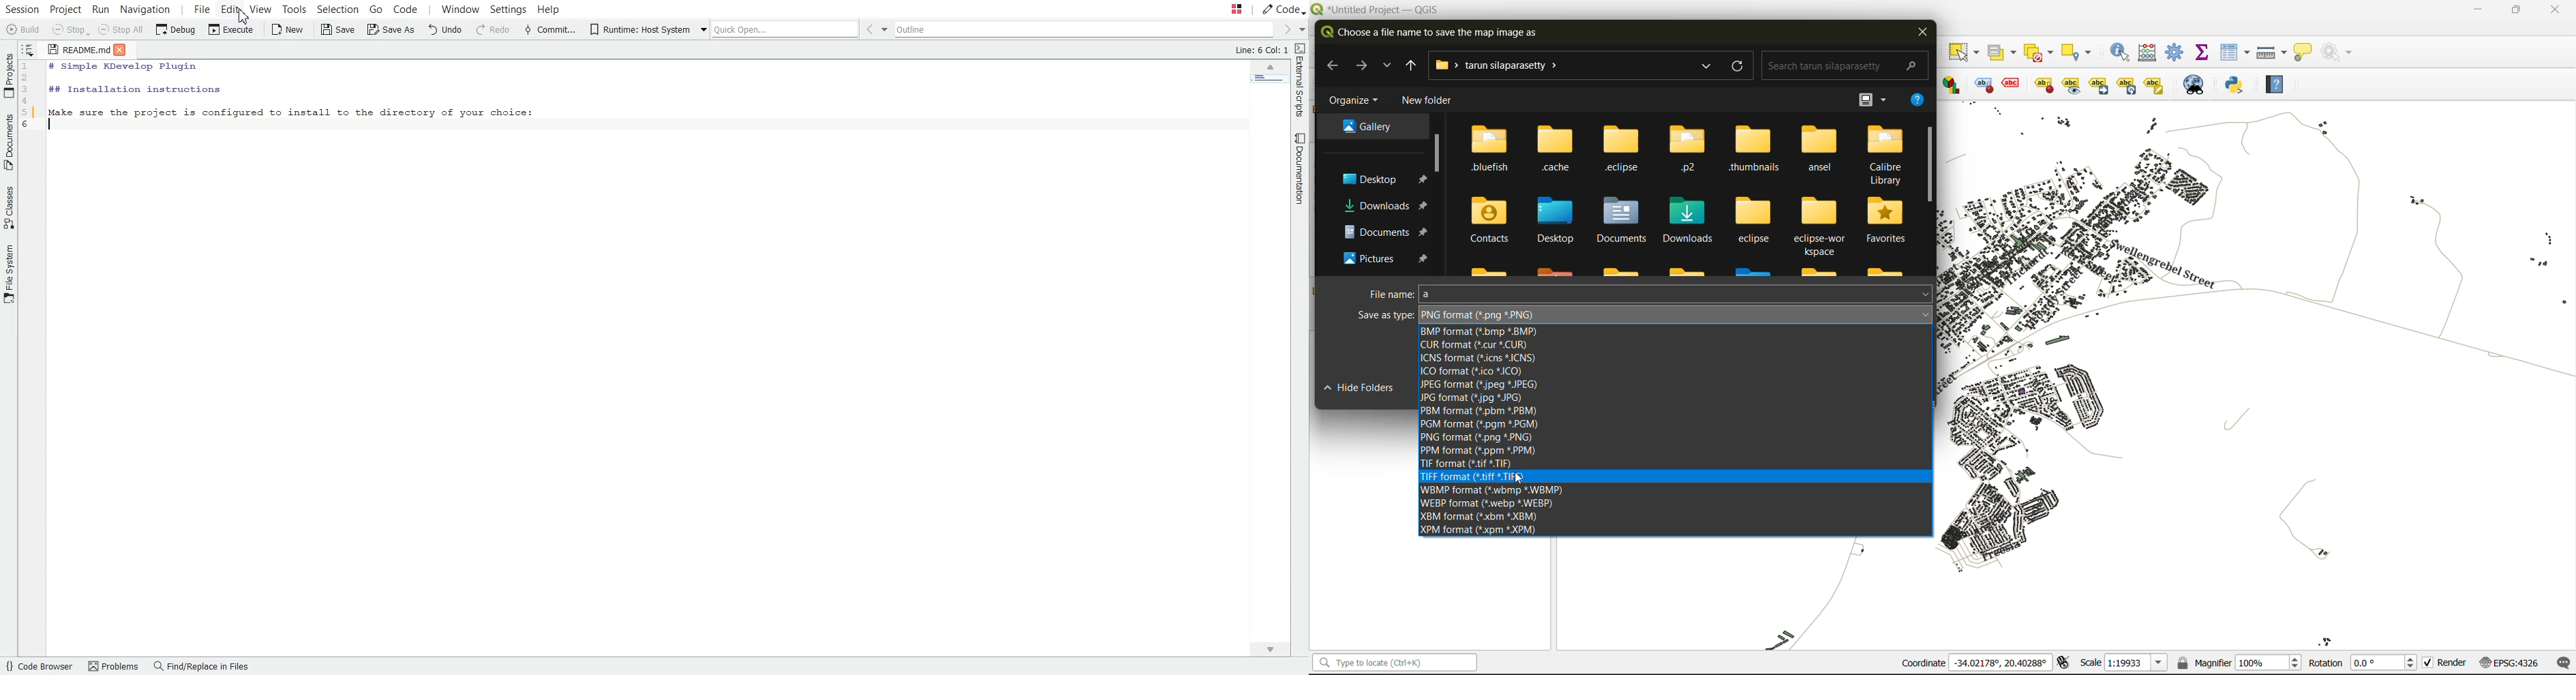 Image resolution: width=2576 pixels, height=700 pixels. What do you see at coordinates (447, 30) in the screenshot?
I see `Undo` at bounding box center [447, 30].